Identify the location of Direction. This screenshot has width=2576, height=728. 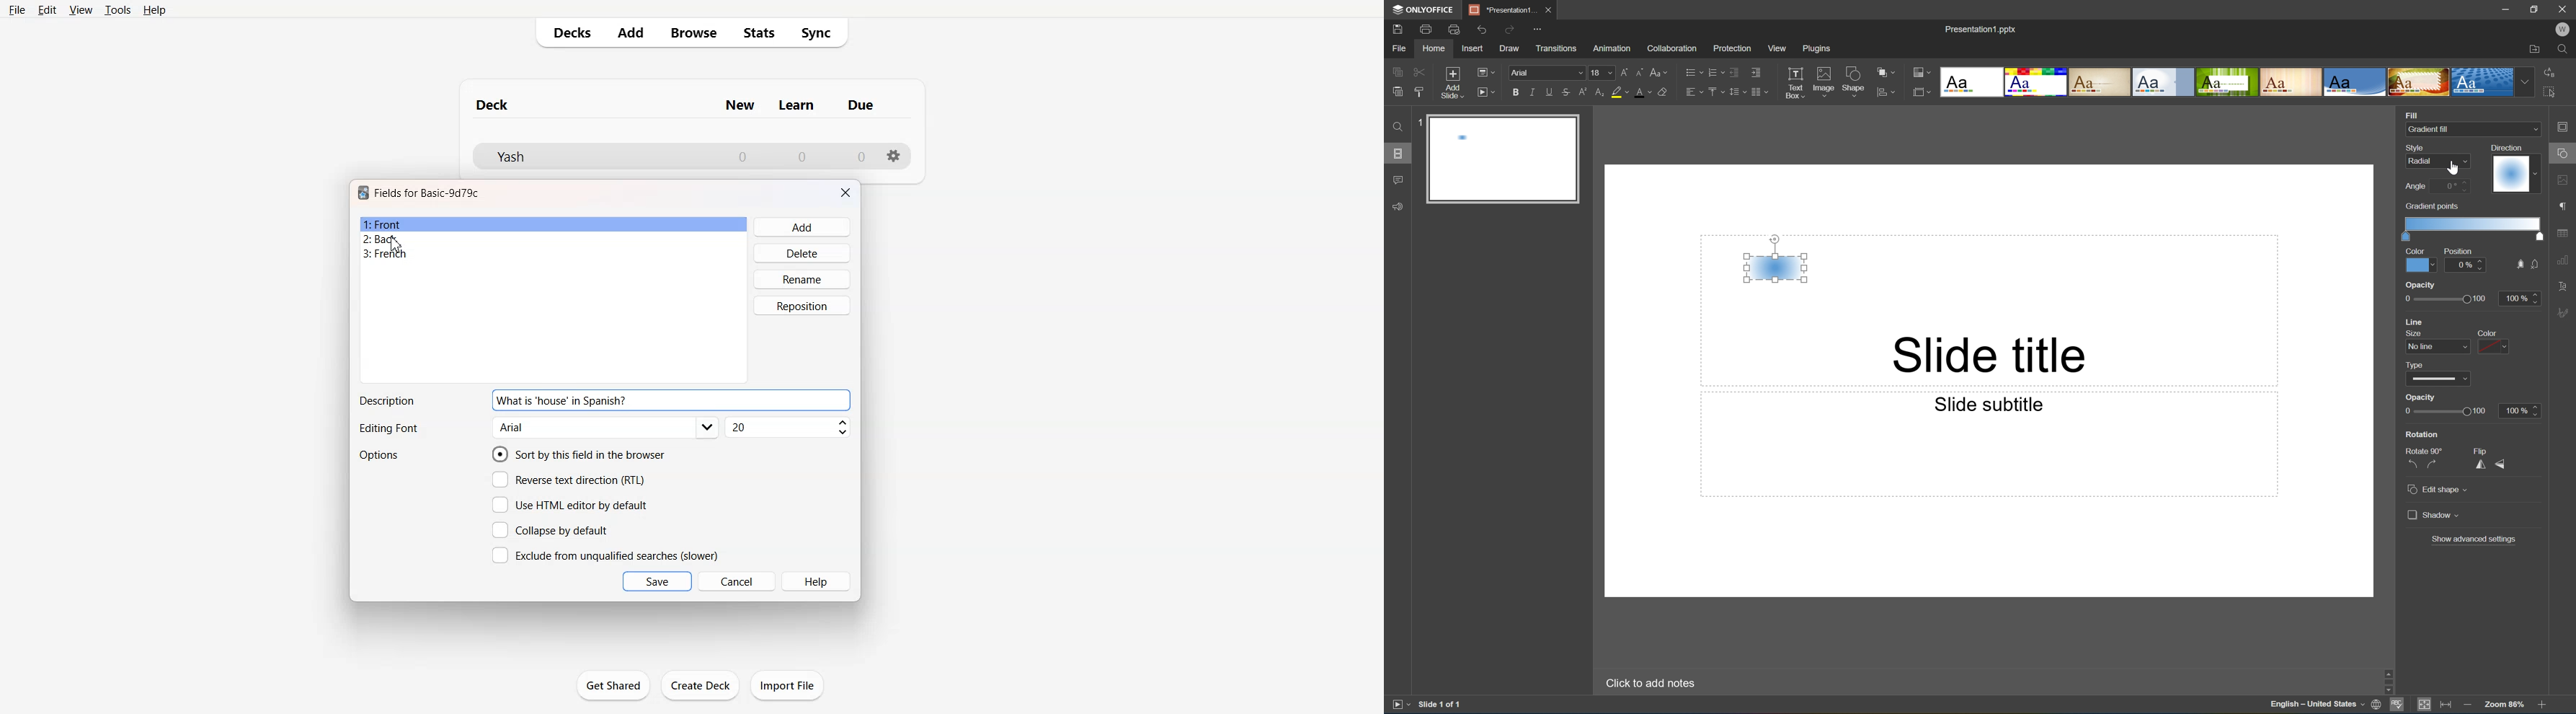
(2506, 146).